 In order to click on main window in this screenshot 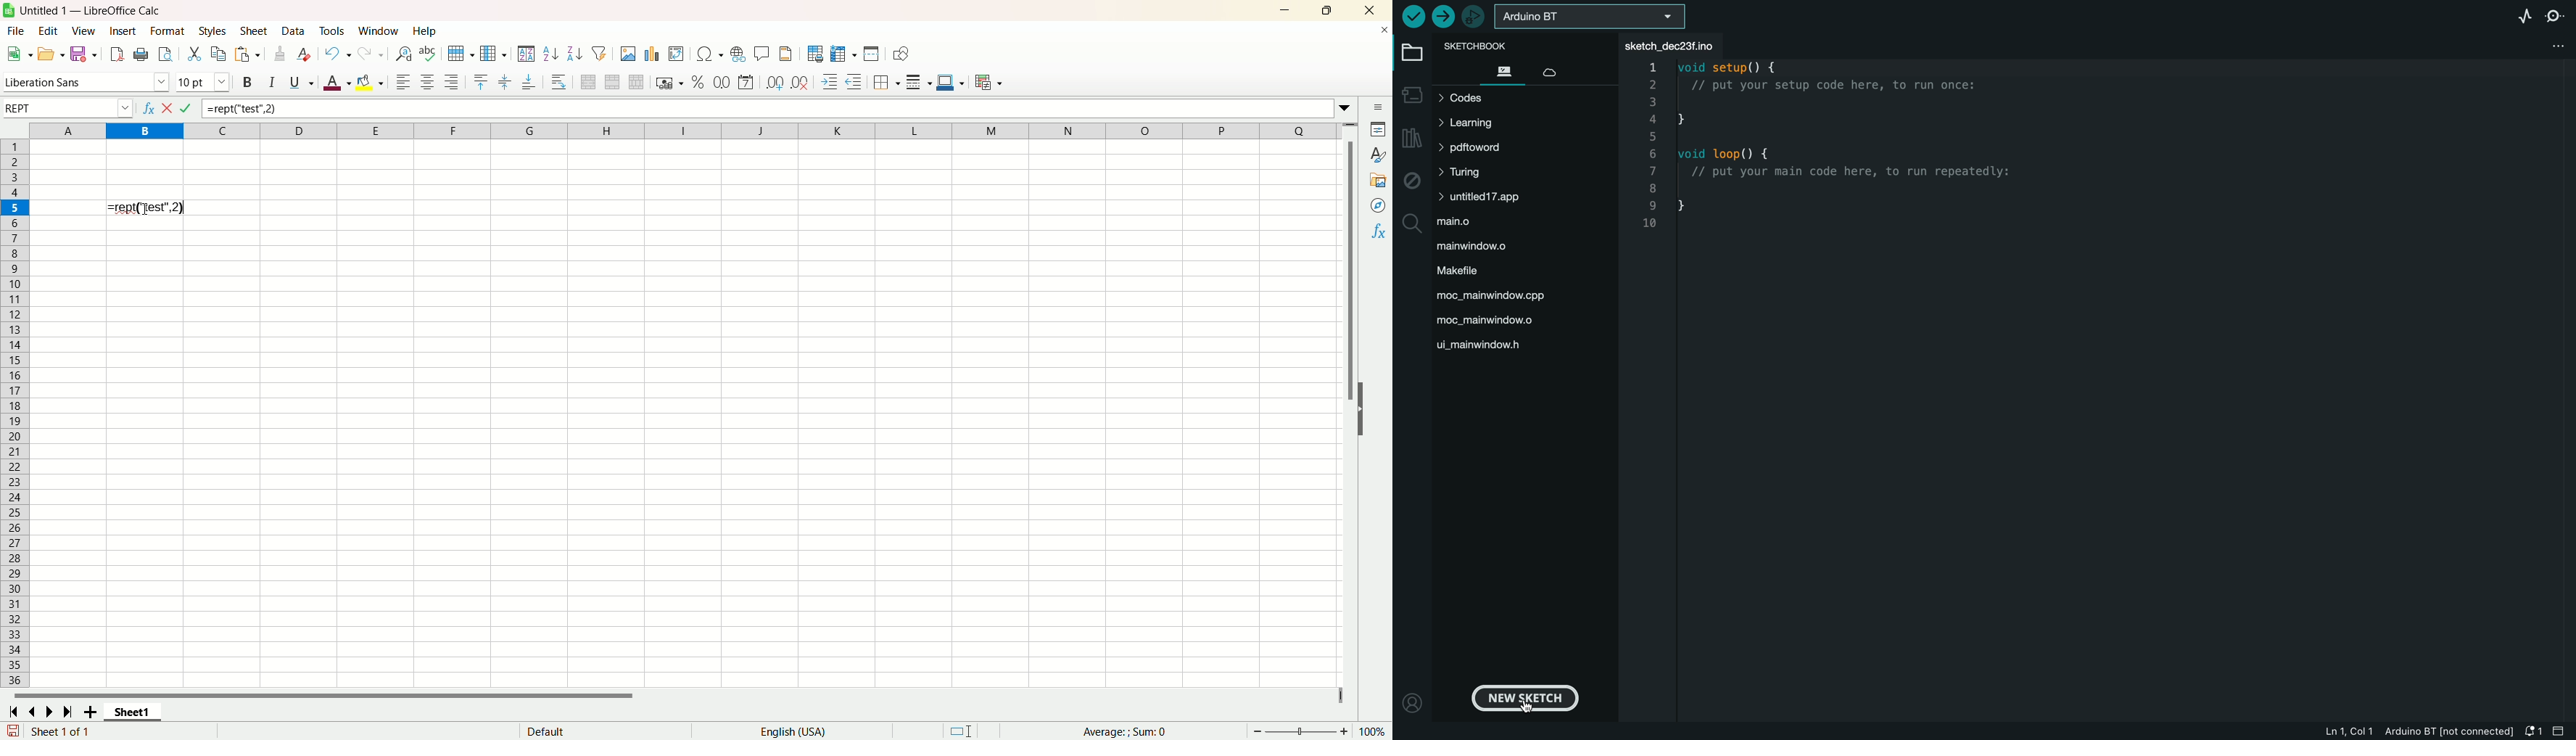, I will do `click(1489, 247)`.